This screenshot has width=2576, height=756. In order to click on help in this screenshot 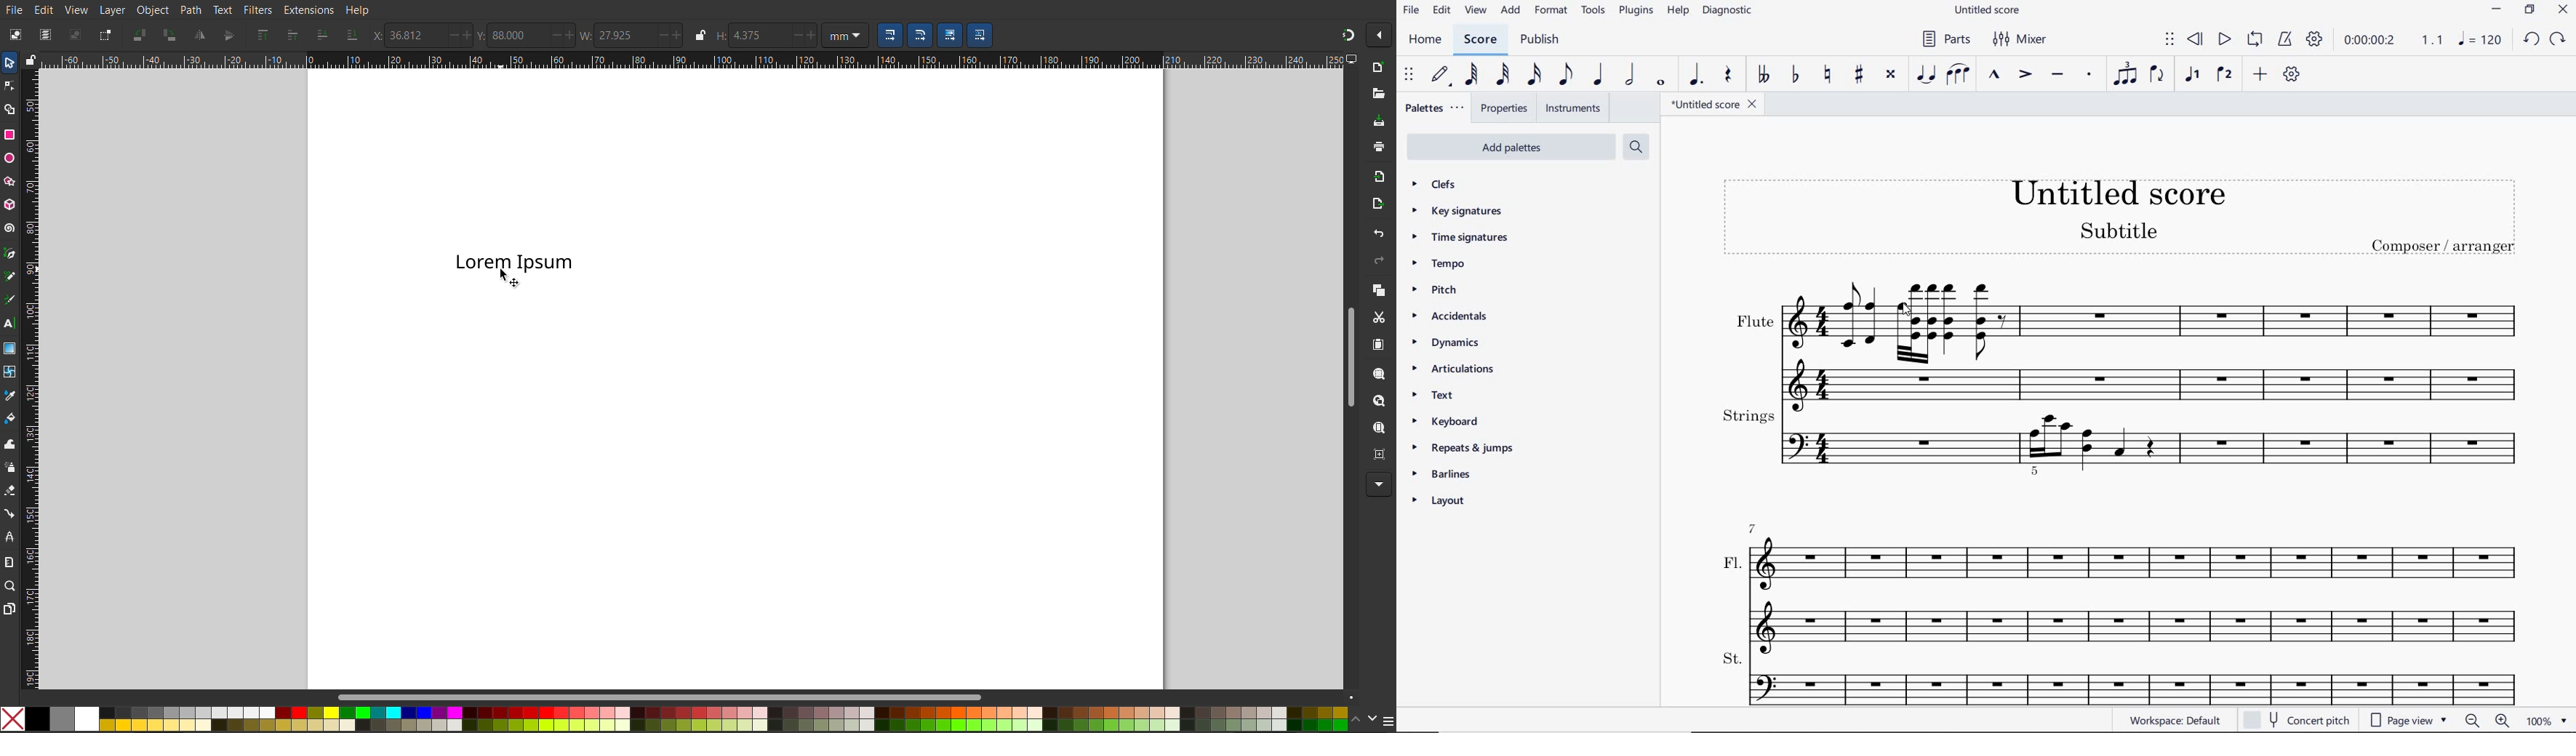, I will do `click(1677, 12)`.